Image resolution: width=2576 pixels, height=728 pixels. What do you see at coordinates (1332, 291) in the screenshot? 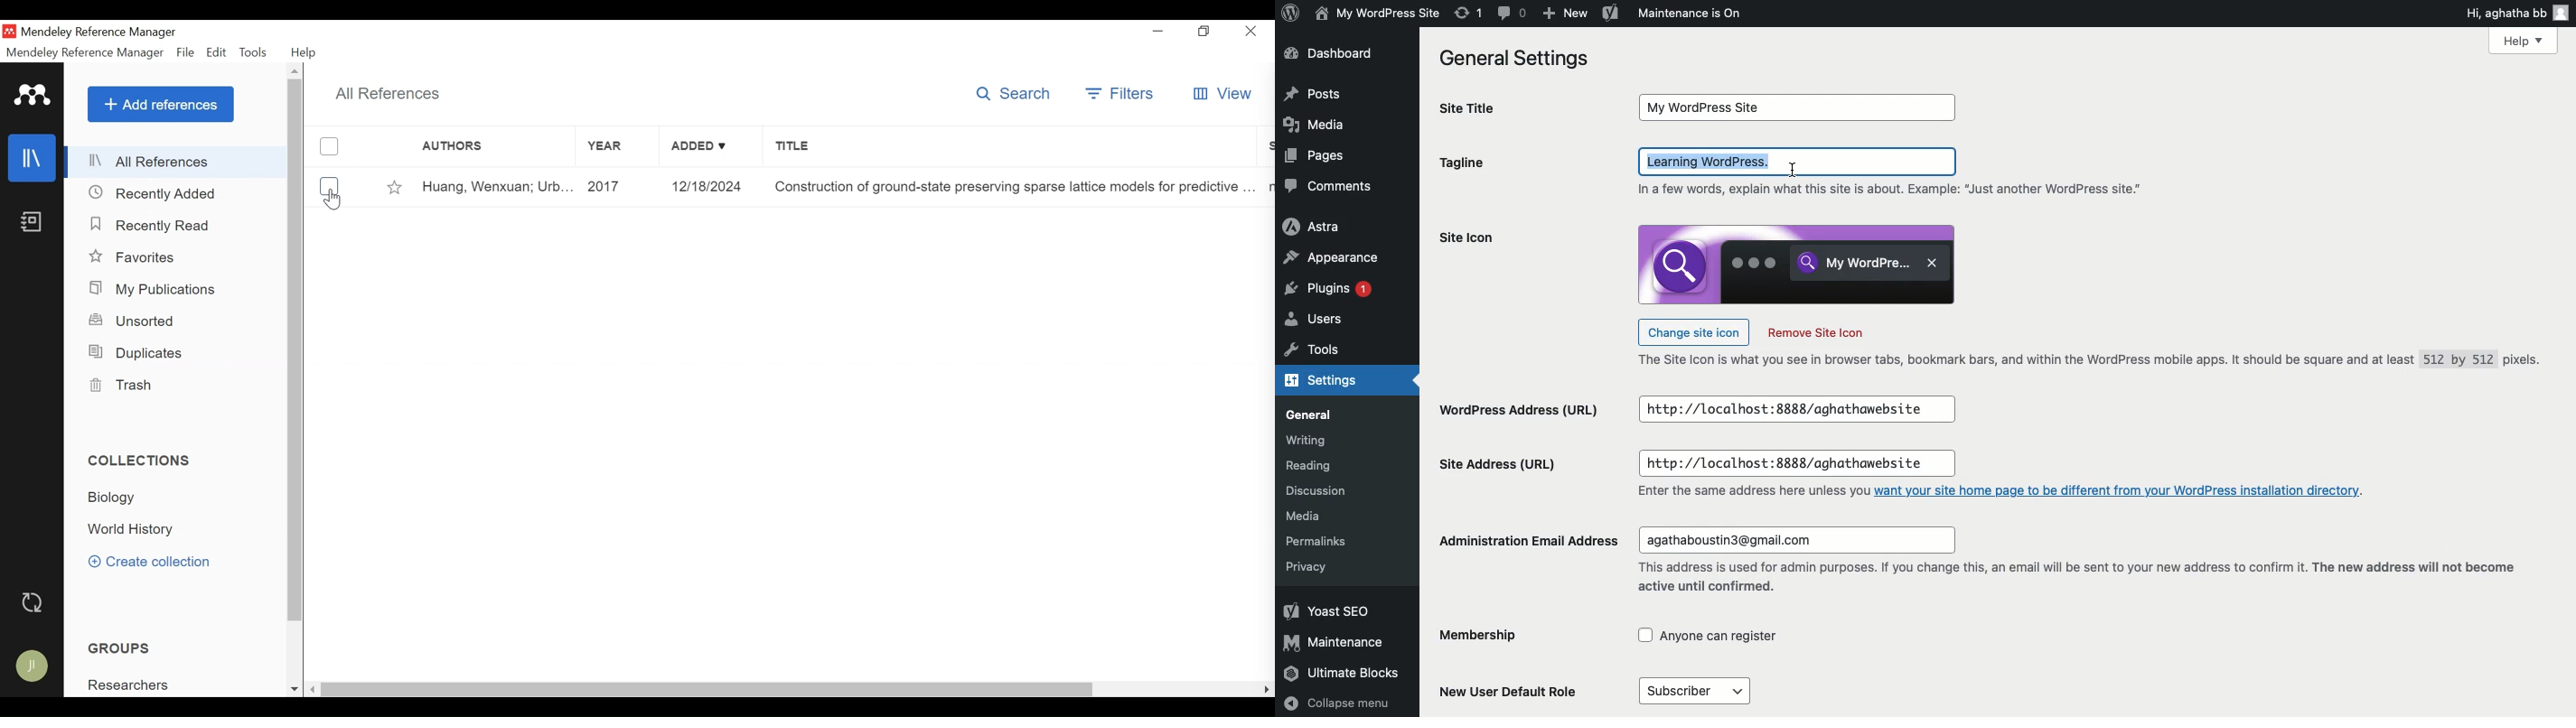
I see `Plugins` at bounding box center [1332, 291].